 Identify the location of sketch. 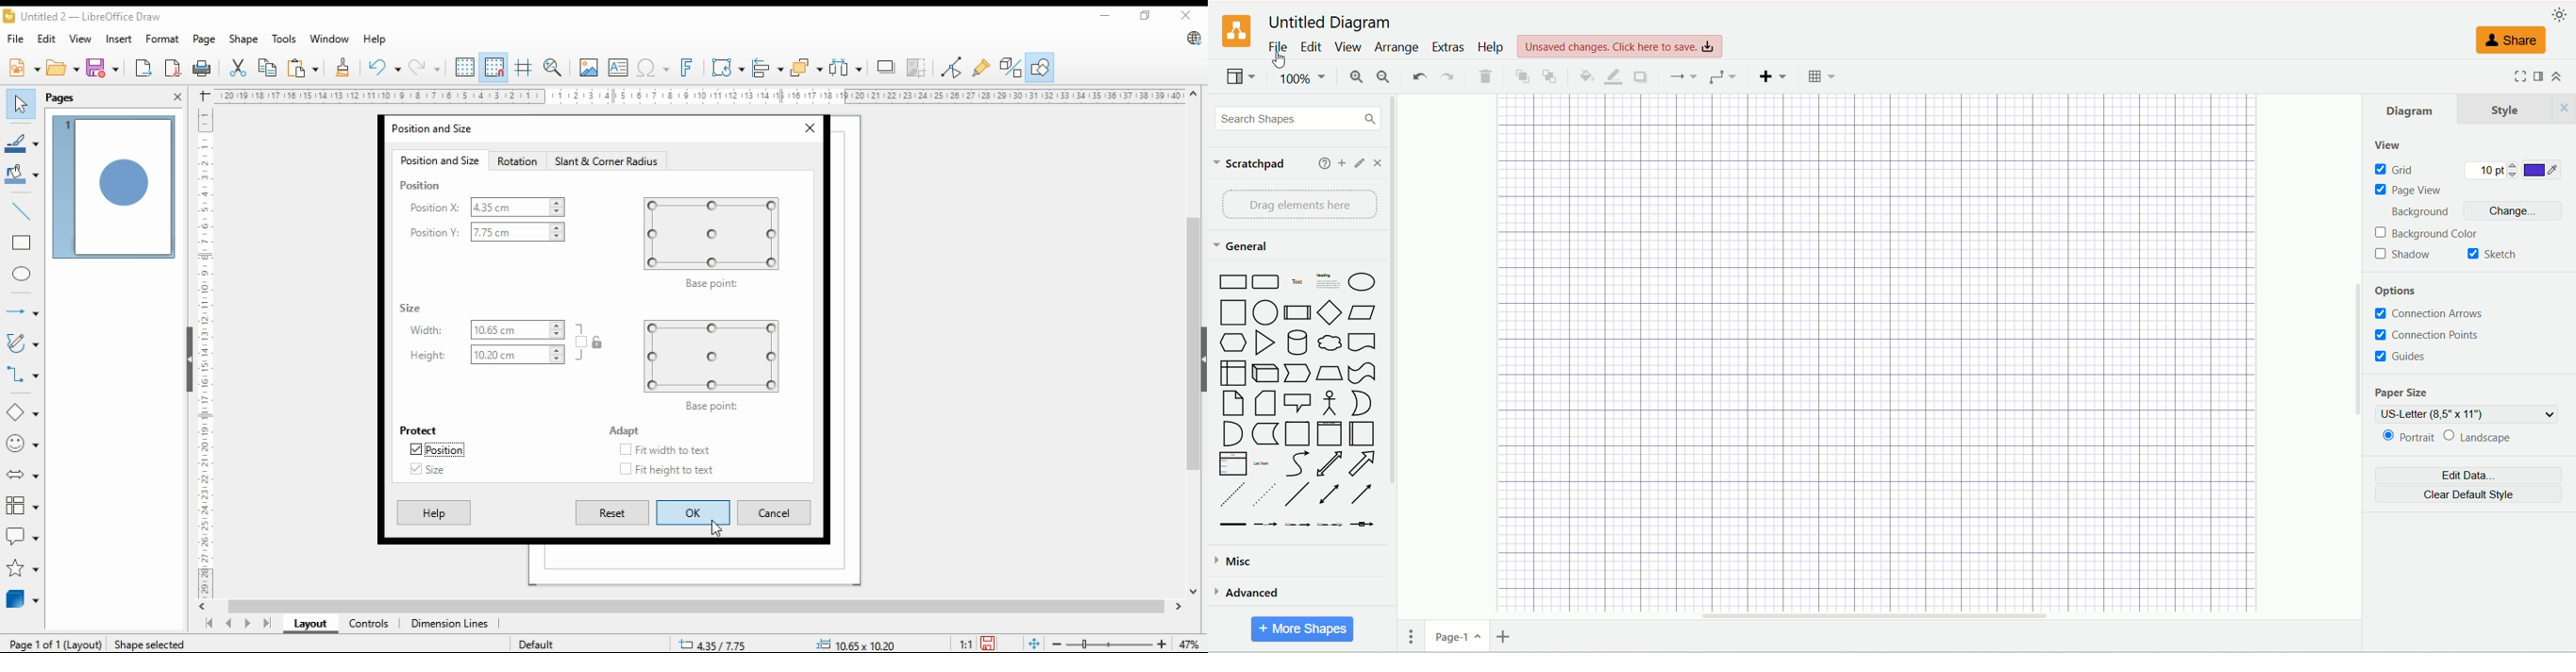
(2493, 255).